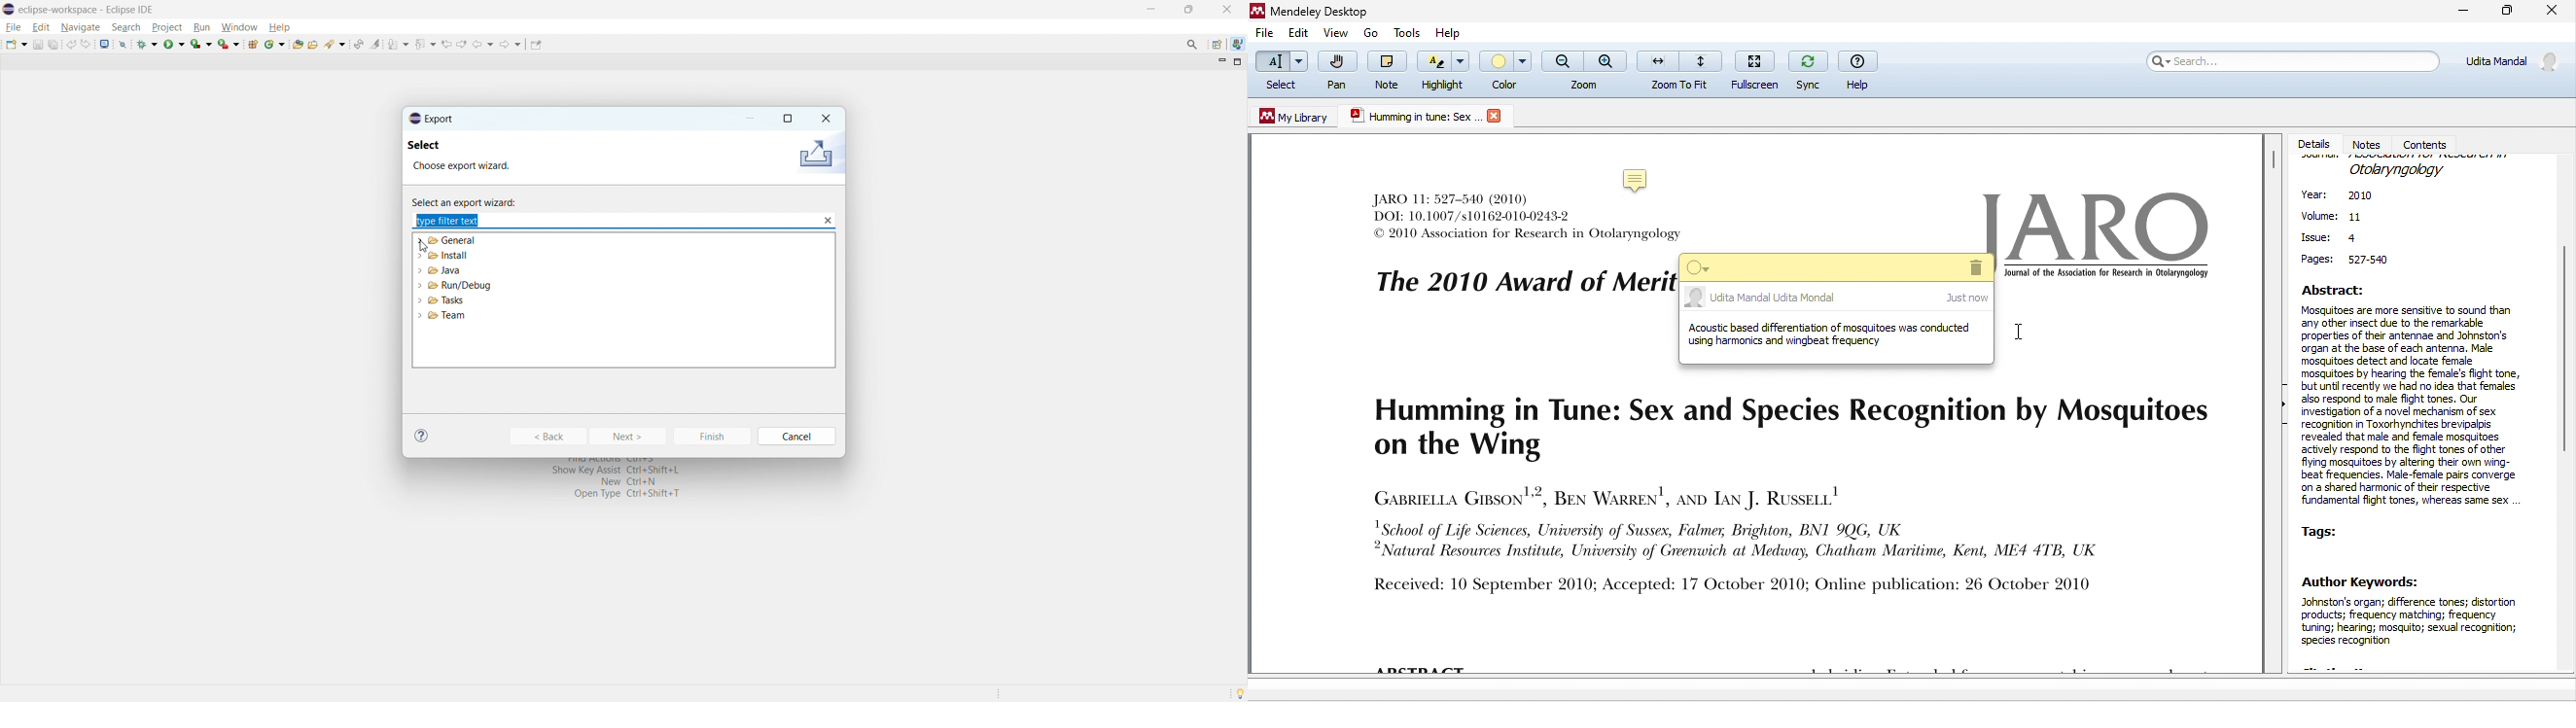 This screenshot has width=2576, height=728. What do you see at coordinates (798, 436) in the screenshot?
I see `cancel` at bounding box center [798, 436].